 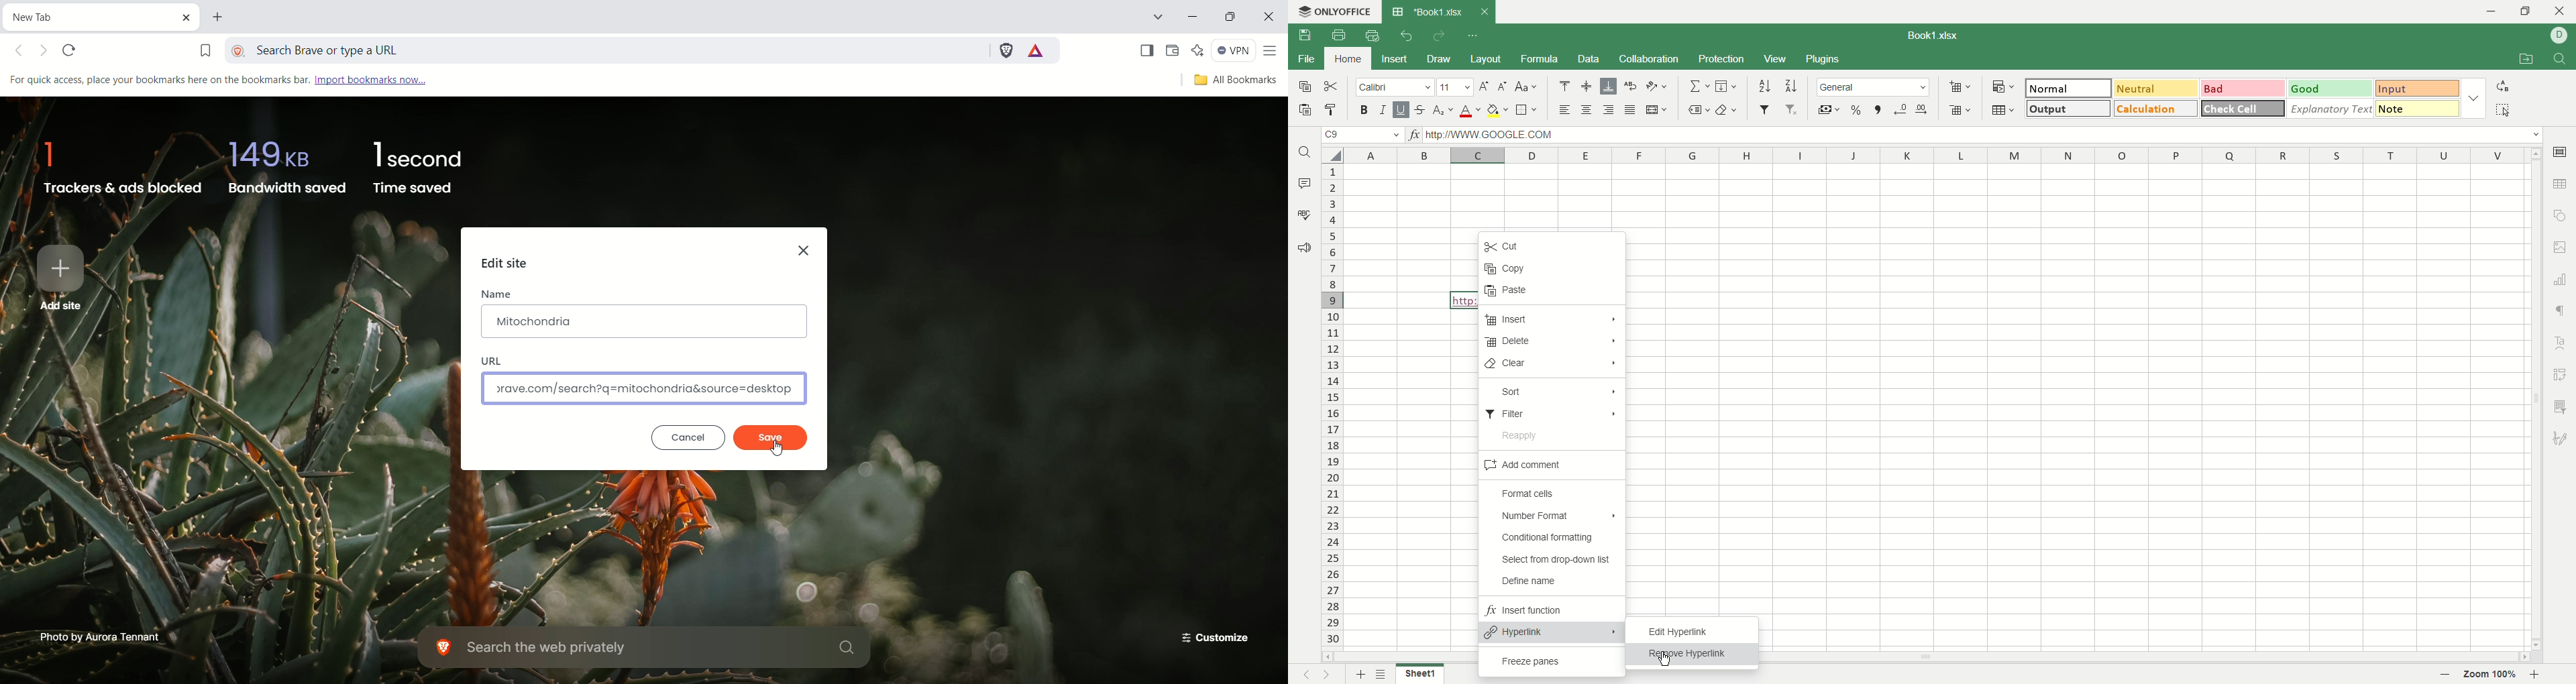 What do you see at coordinates (1303, 180) in the screenshot?
I see `comment` at bounding box center [1303, 180].